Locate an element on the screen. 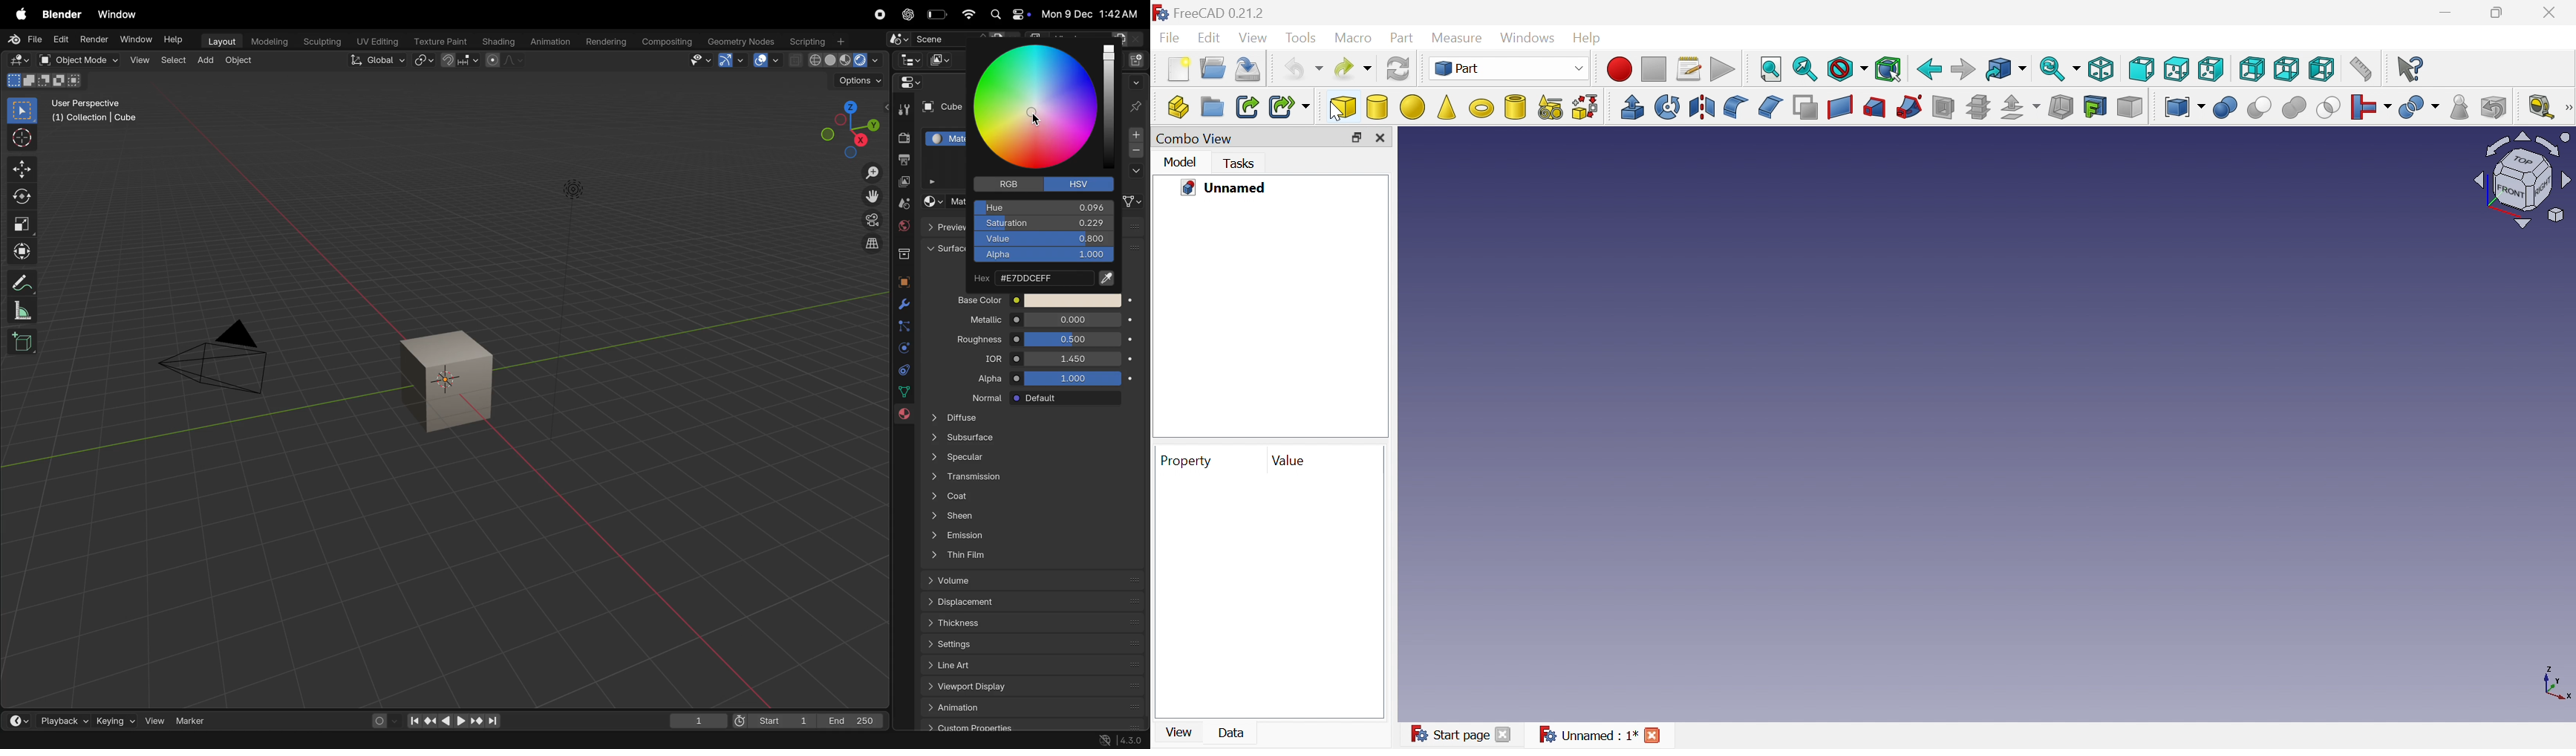 Image resolution: width=2576 pixels, height=756 pixels. Unnamed is located at coordinates (1224, 188).